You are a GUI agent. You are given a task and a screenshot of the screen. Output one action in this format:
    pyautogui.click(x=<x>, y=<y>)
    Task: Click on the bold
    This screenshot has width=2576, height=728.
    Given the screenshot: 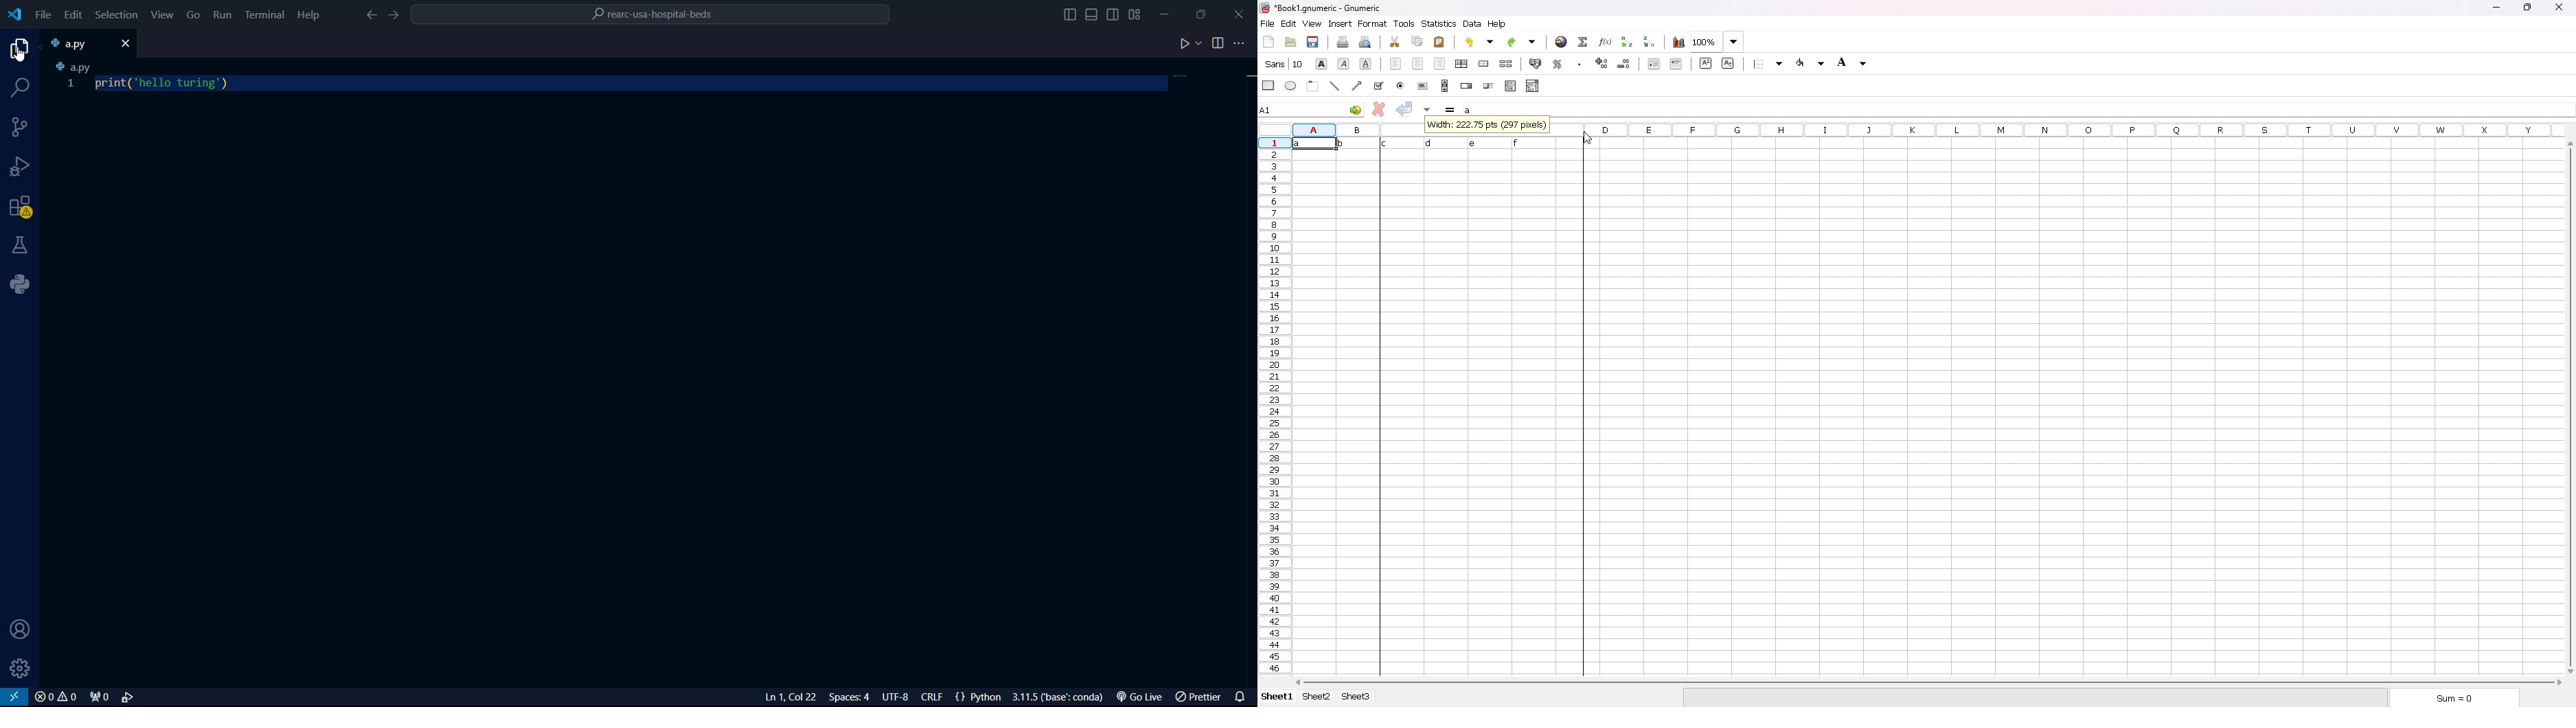 What is the action you would take?
    pyautogui.click(x=1322, y=63)
    